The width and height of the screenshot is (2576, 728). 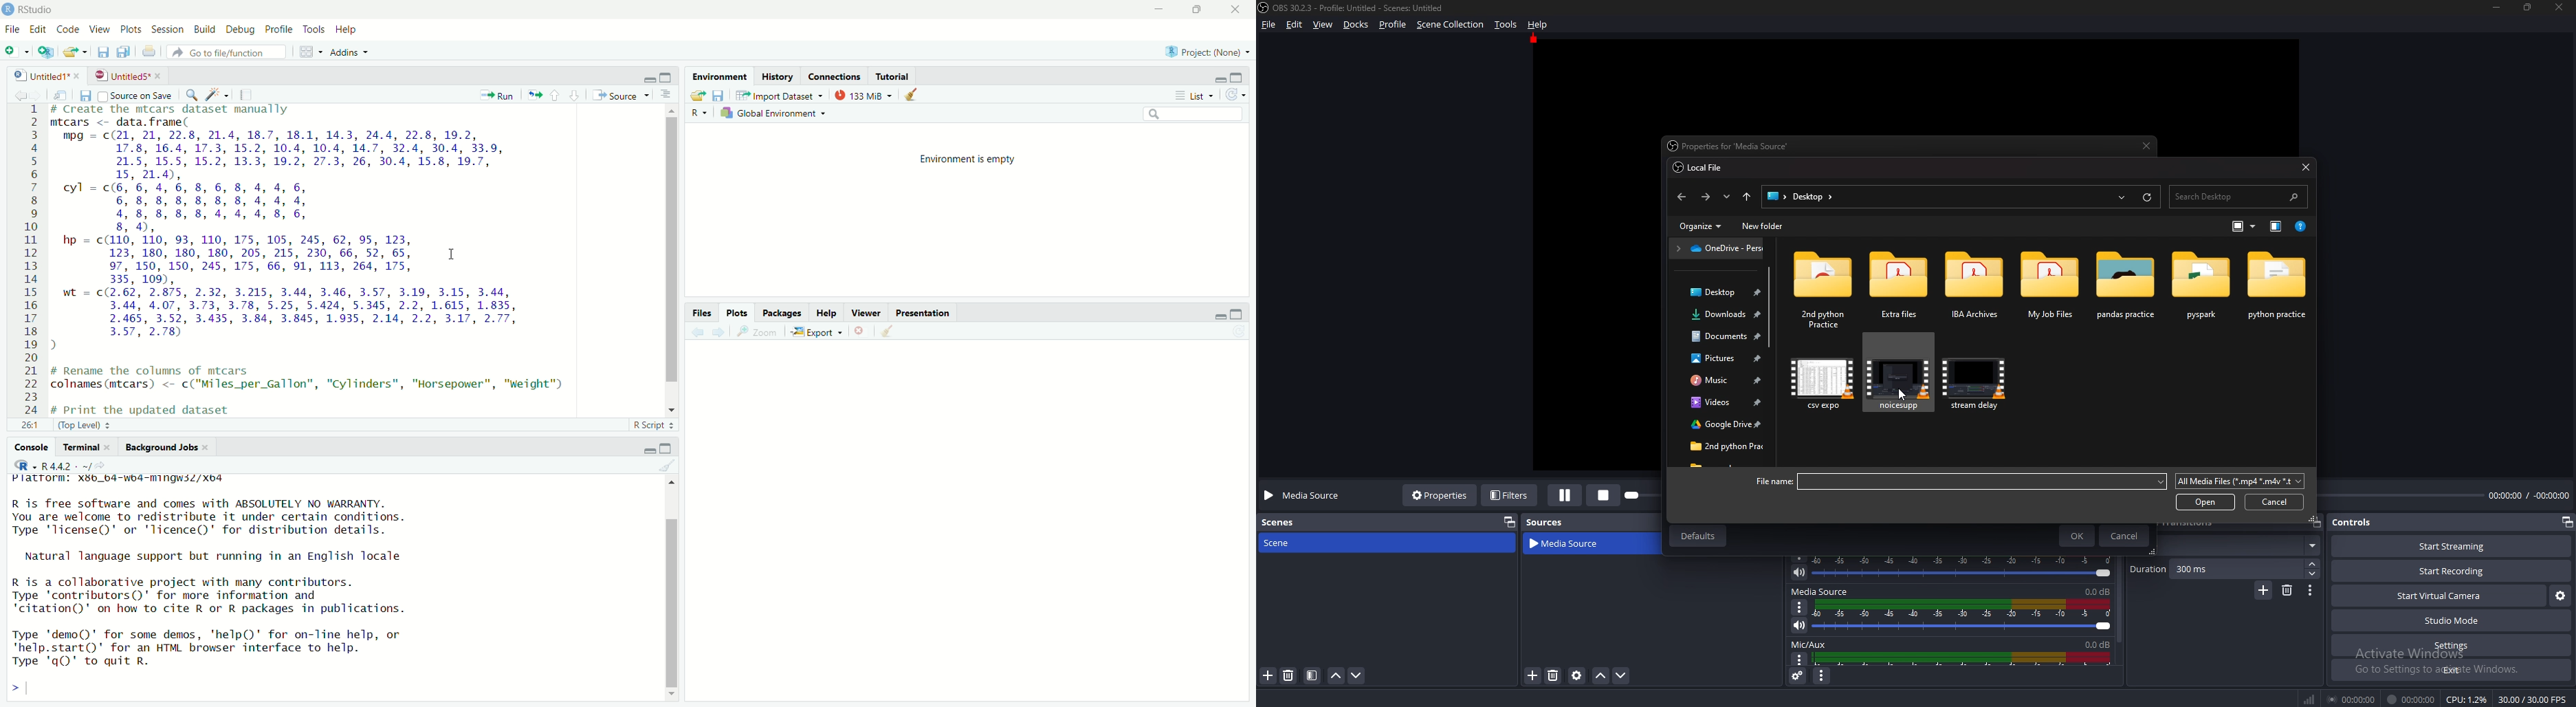 What do you see at coordinates (204, 28) in the screenshot?
I see `Build` at bounding box center [204, 28].